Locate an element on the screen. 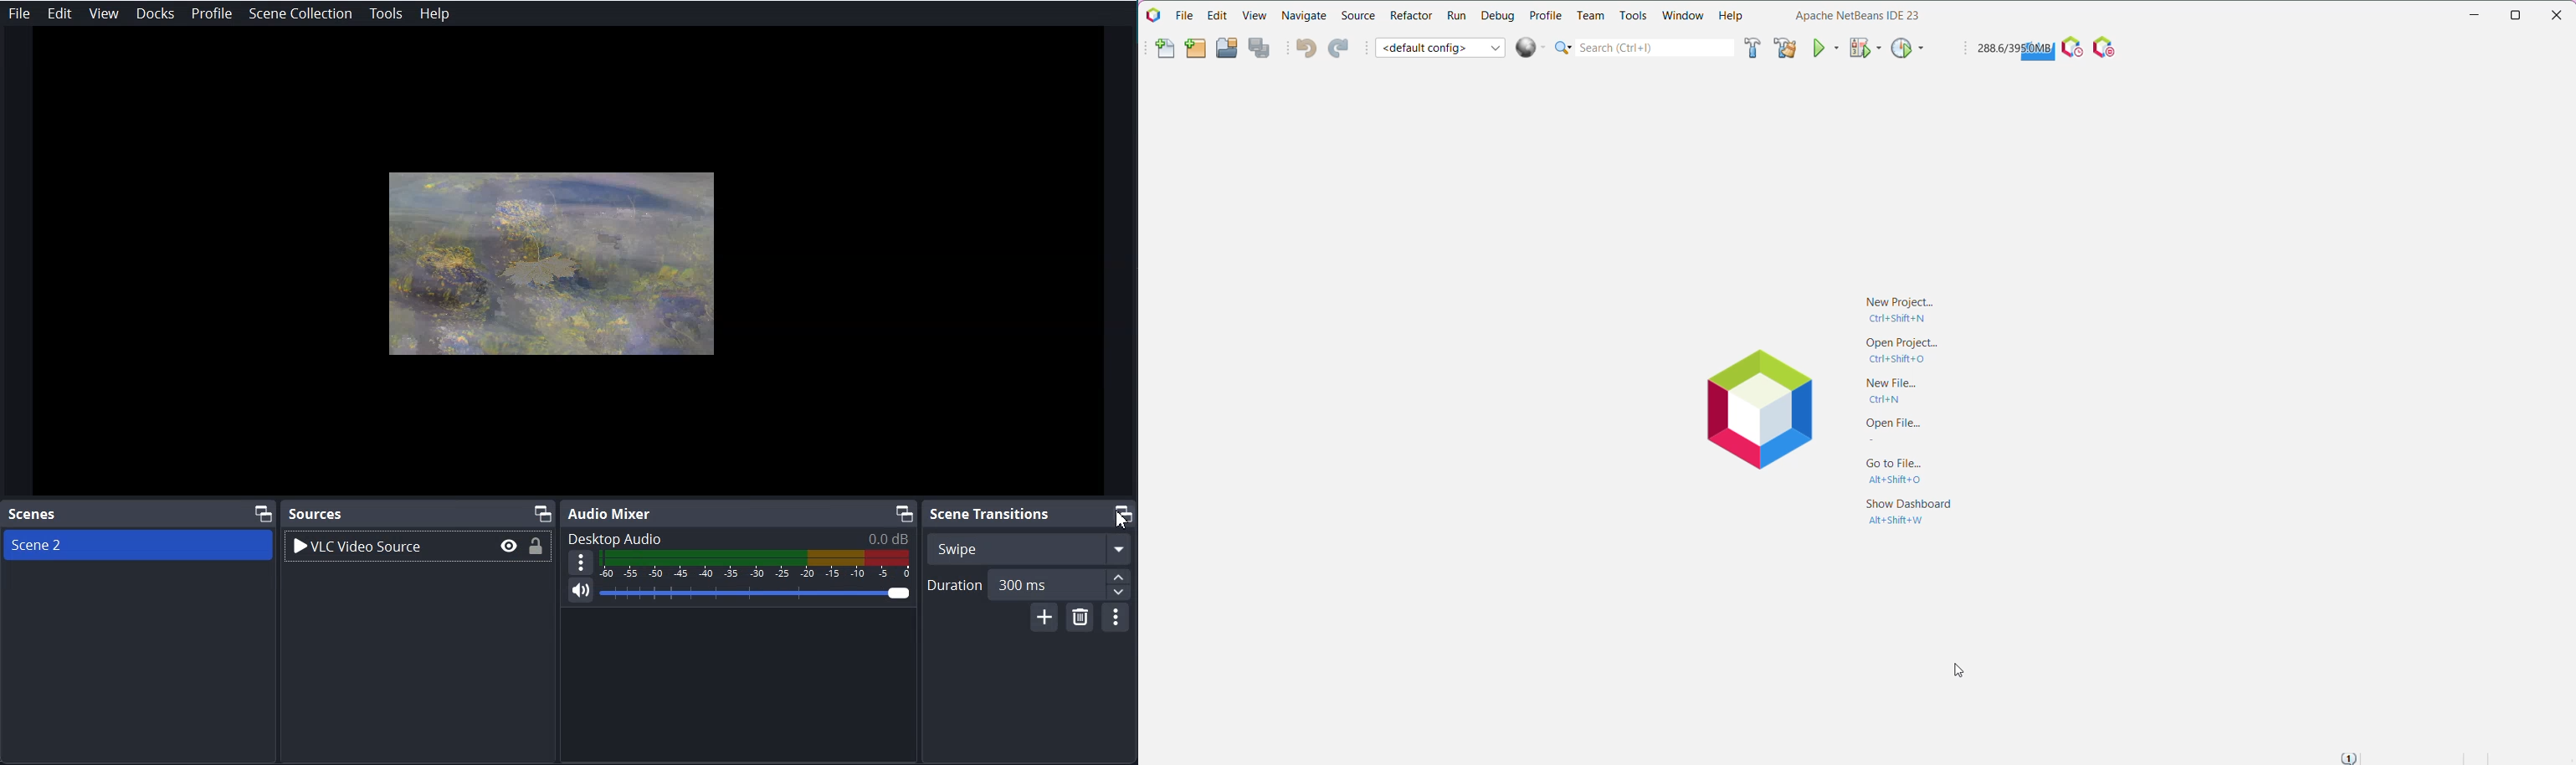  Duration is located at coordinates (1028, 588).